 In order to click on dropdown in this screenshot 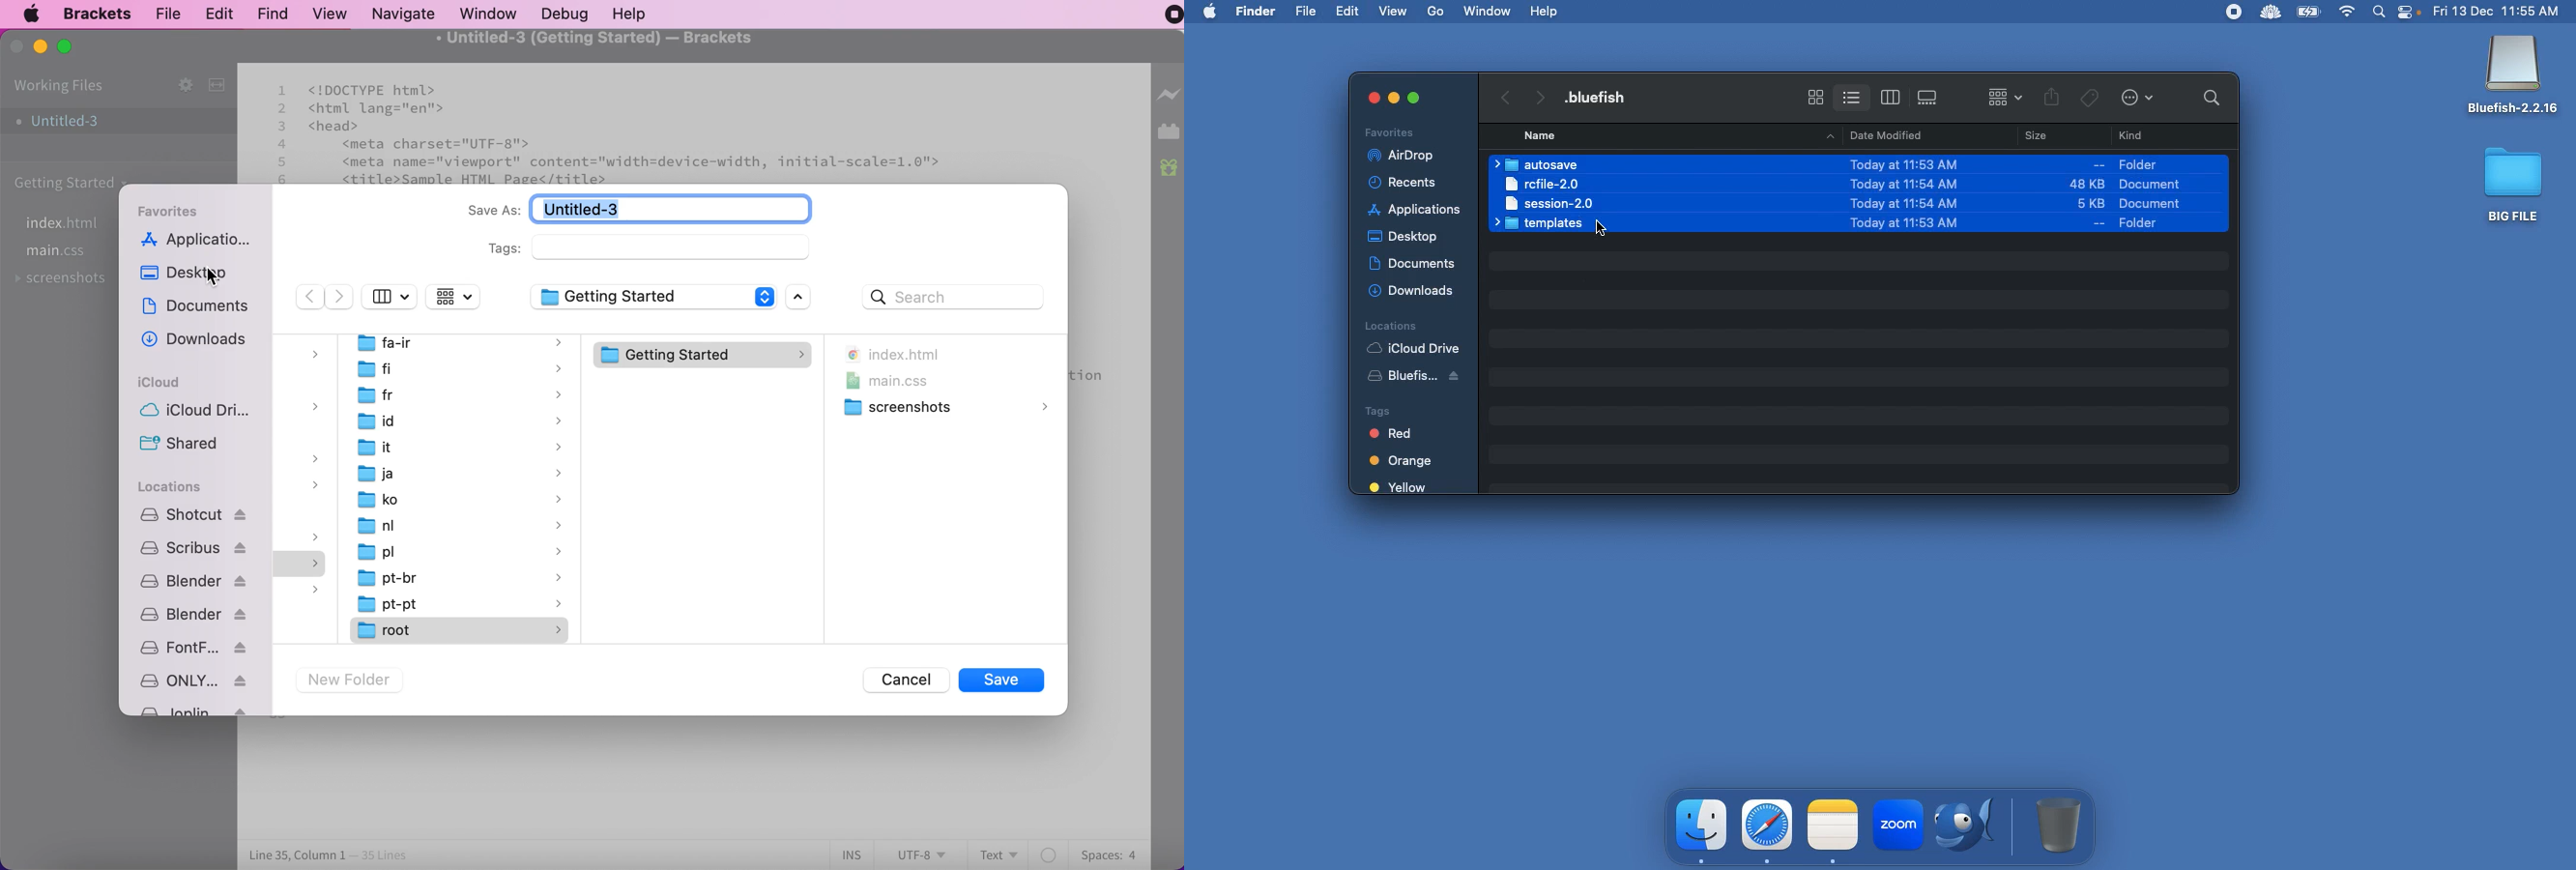, I will do `click(315, 485)`.